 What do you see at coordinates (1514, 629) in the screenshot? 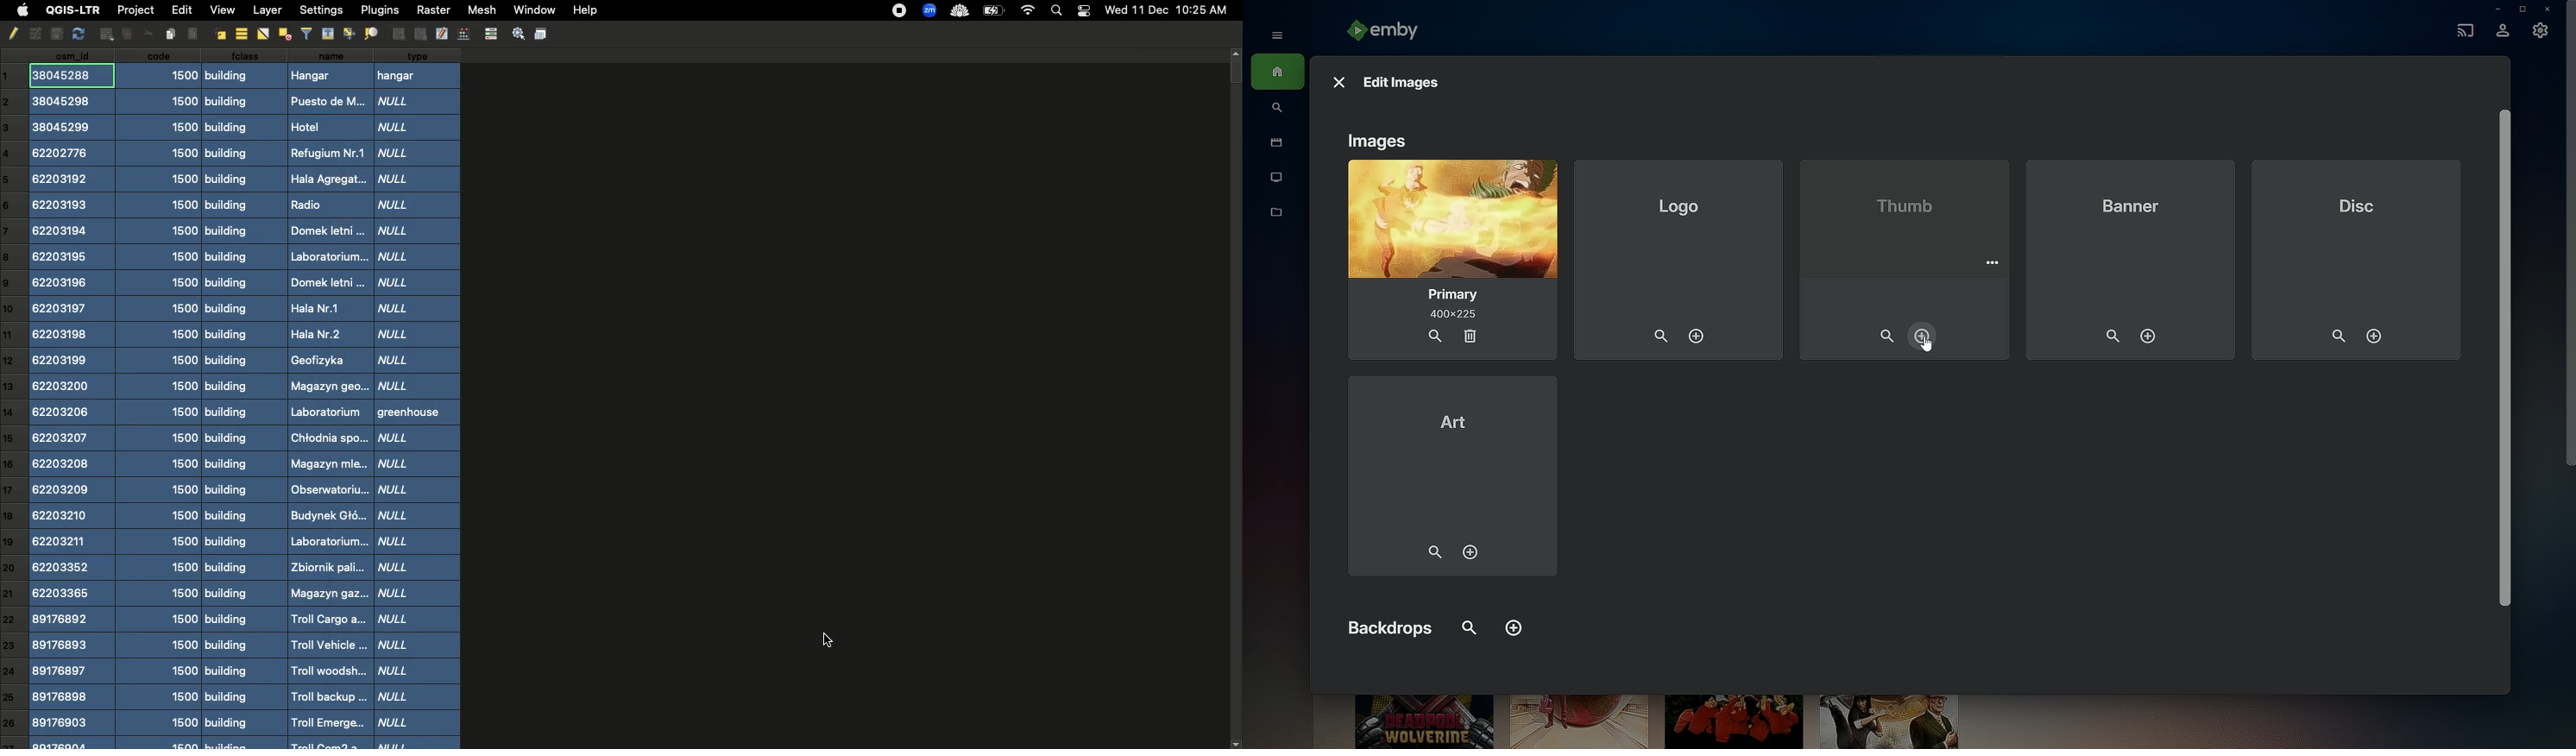
I see `Add` at bounding box center [1514, 629].